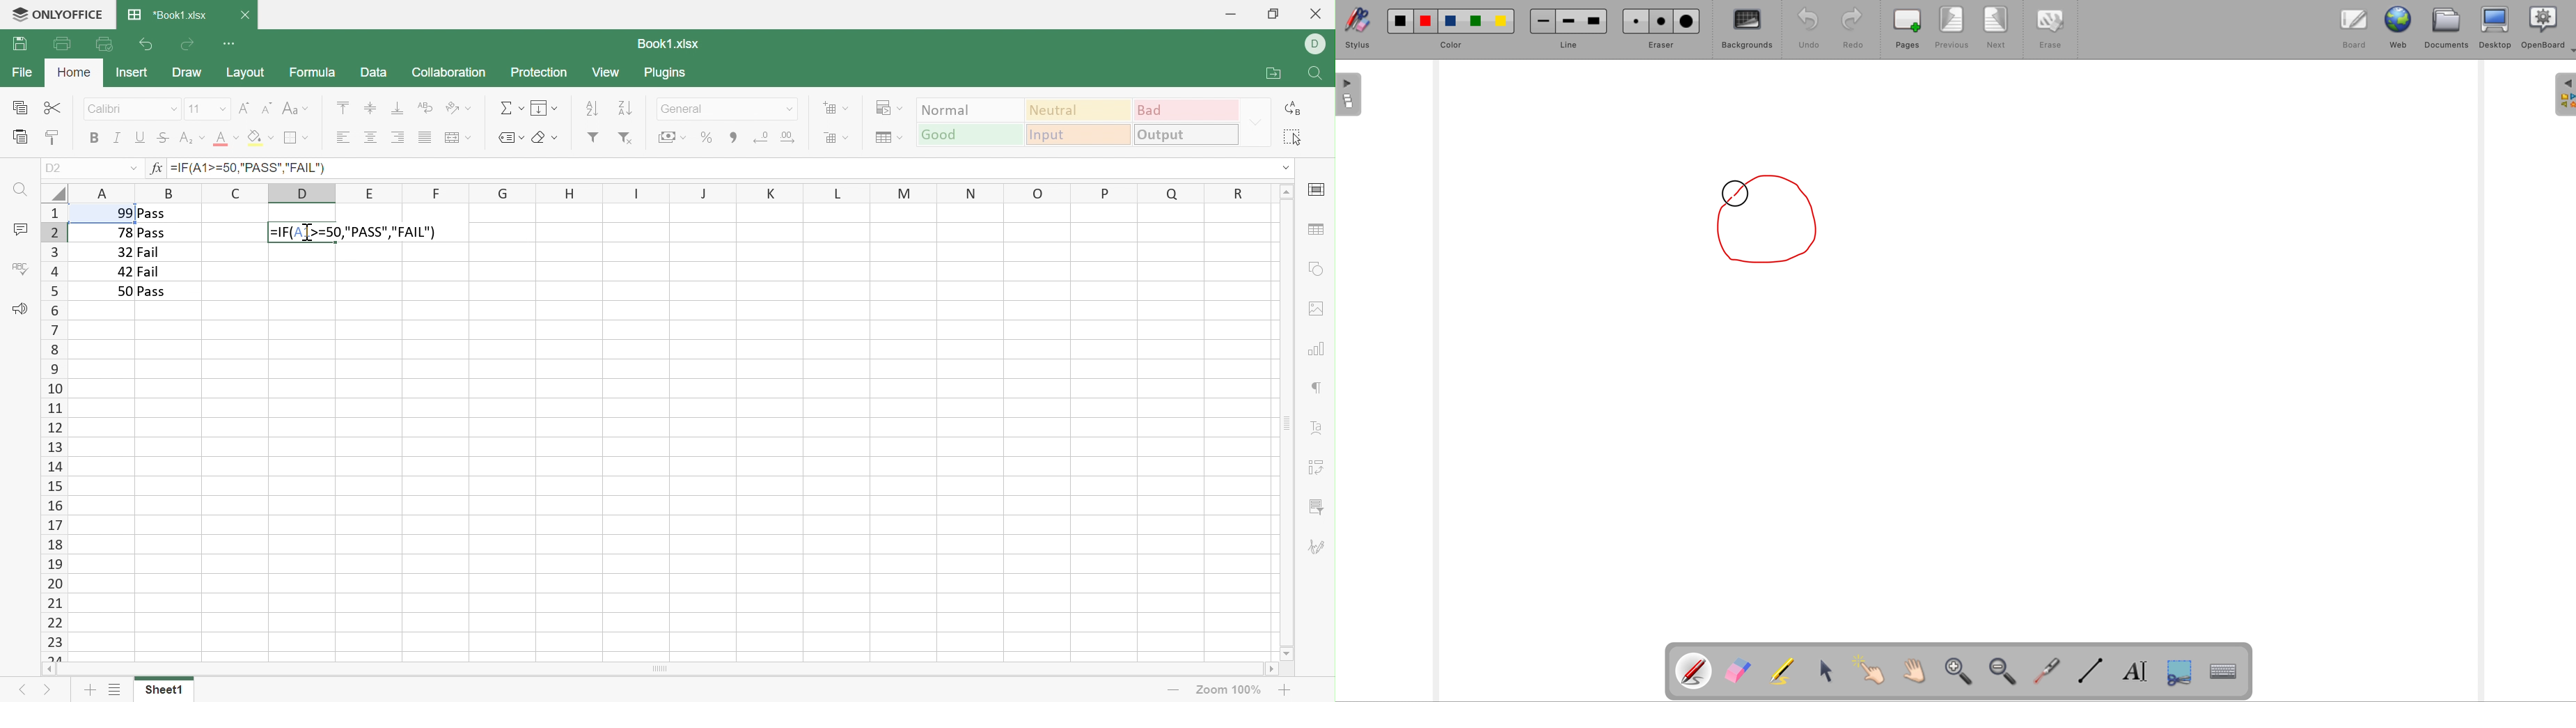 The height and width of the screenshot is (728, 2576). What do you see at coordinates (54, 109) in the screenshot?
I see `Cut` at bounding box center [54, 109].